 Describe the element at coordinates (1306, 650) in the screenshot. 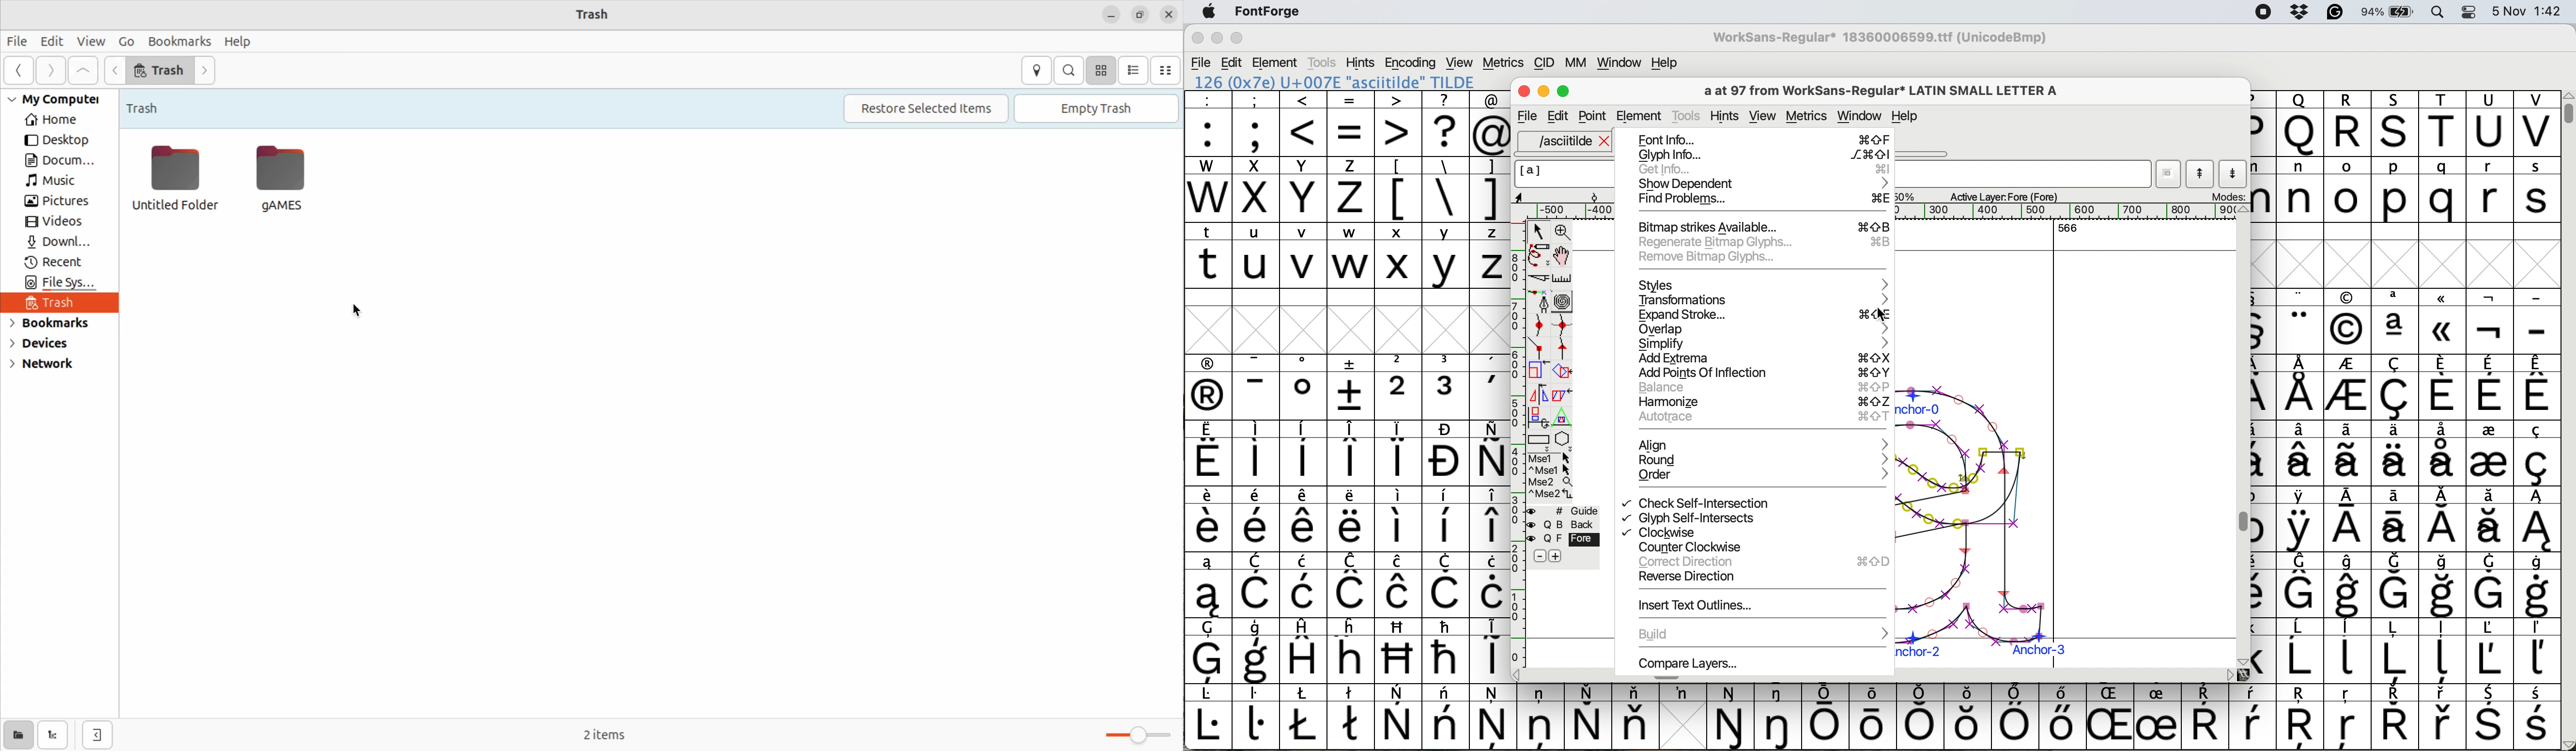

I see `symbol` at that location.